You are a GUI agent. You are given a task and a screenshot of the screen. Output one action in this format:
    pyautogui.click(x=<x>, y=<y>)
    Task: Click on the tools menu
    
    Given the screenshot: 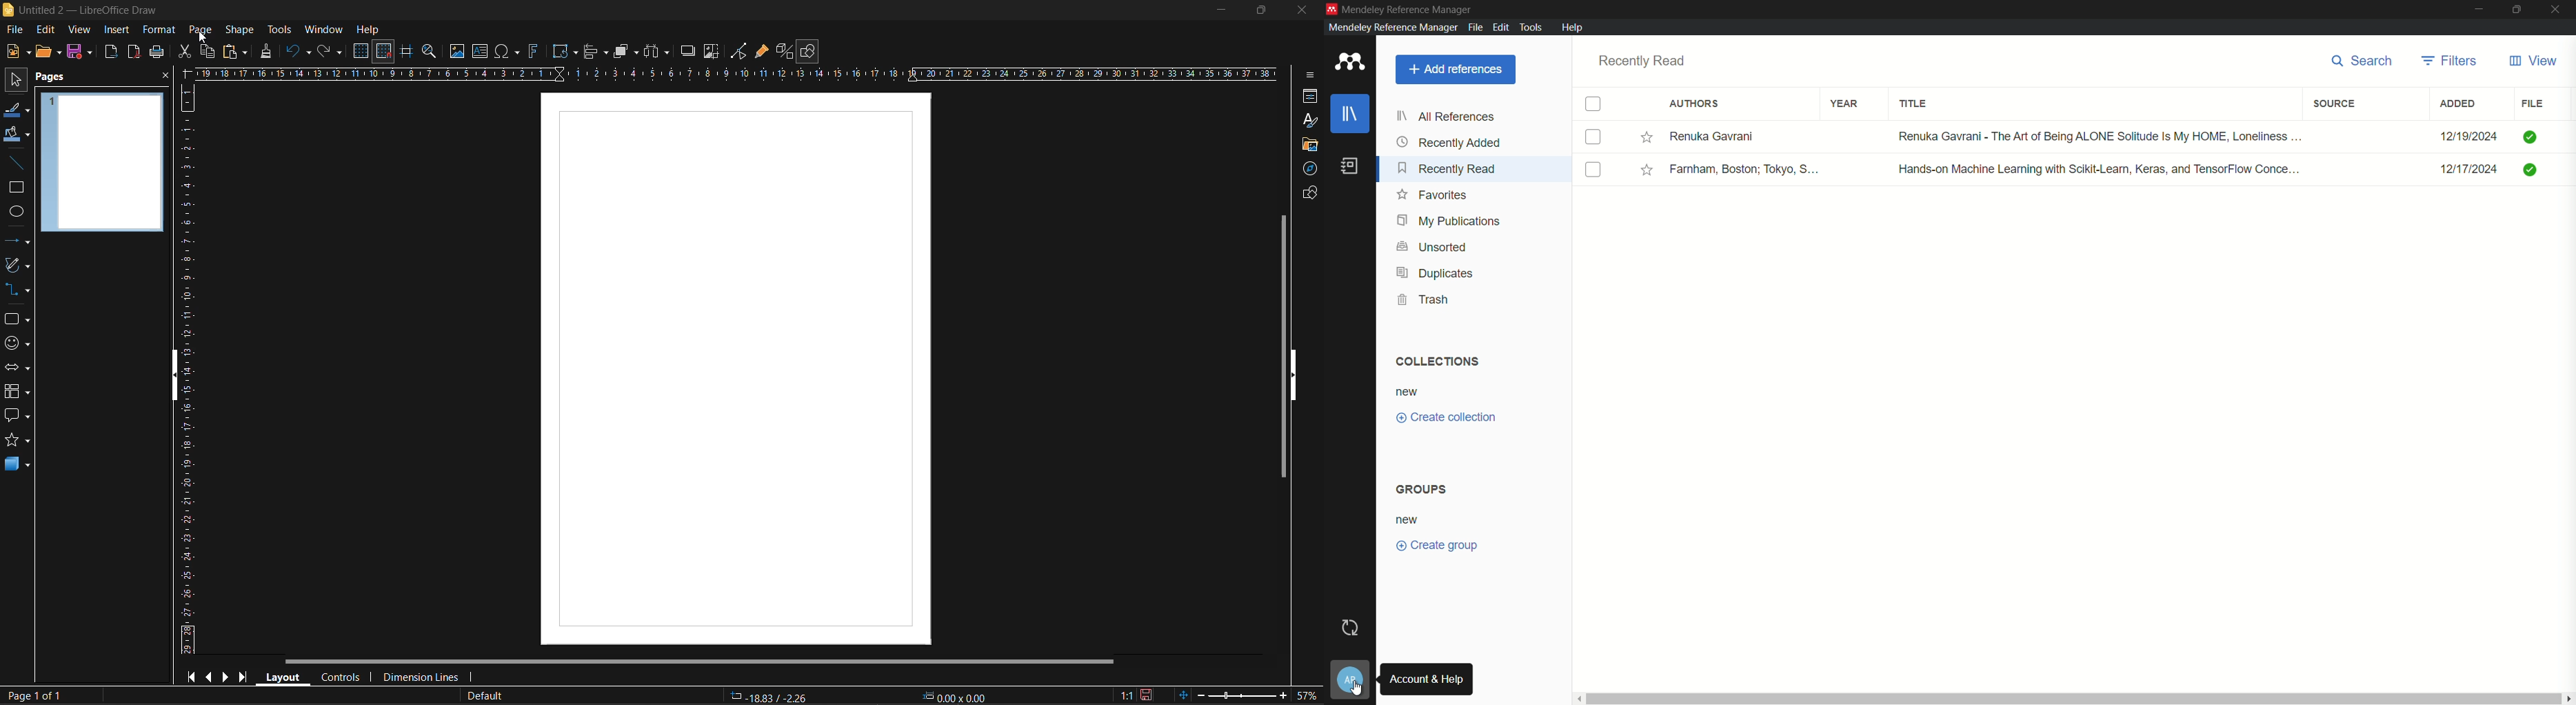 What is the action you would take?
    pyautogui.click(x=1532, y=27)
    